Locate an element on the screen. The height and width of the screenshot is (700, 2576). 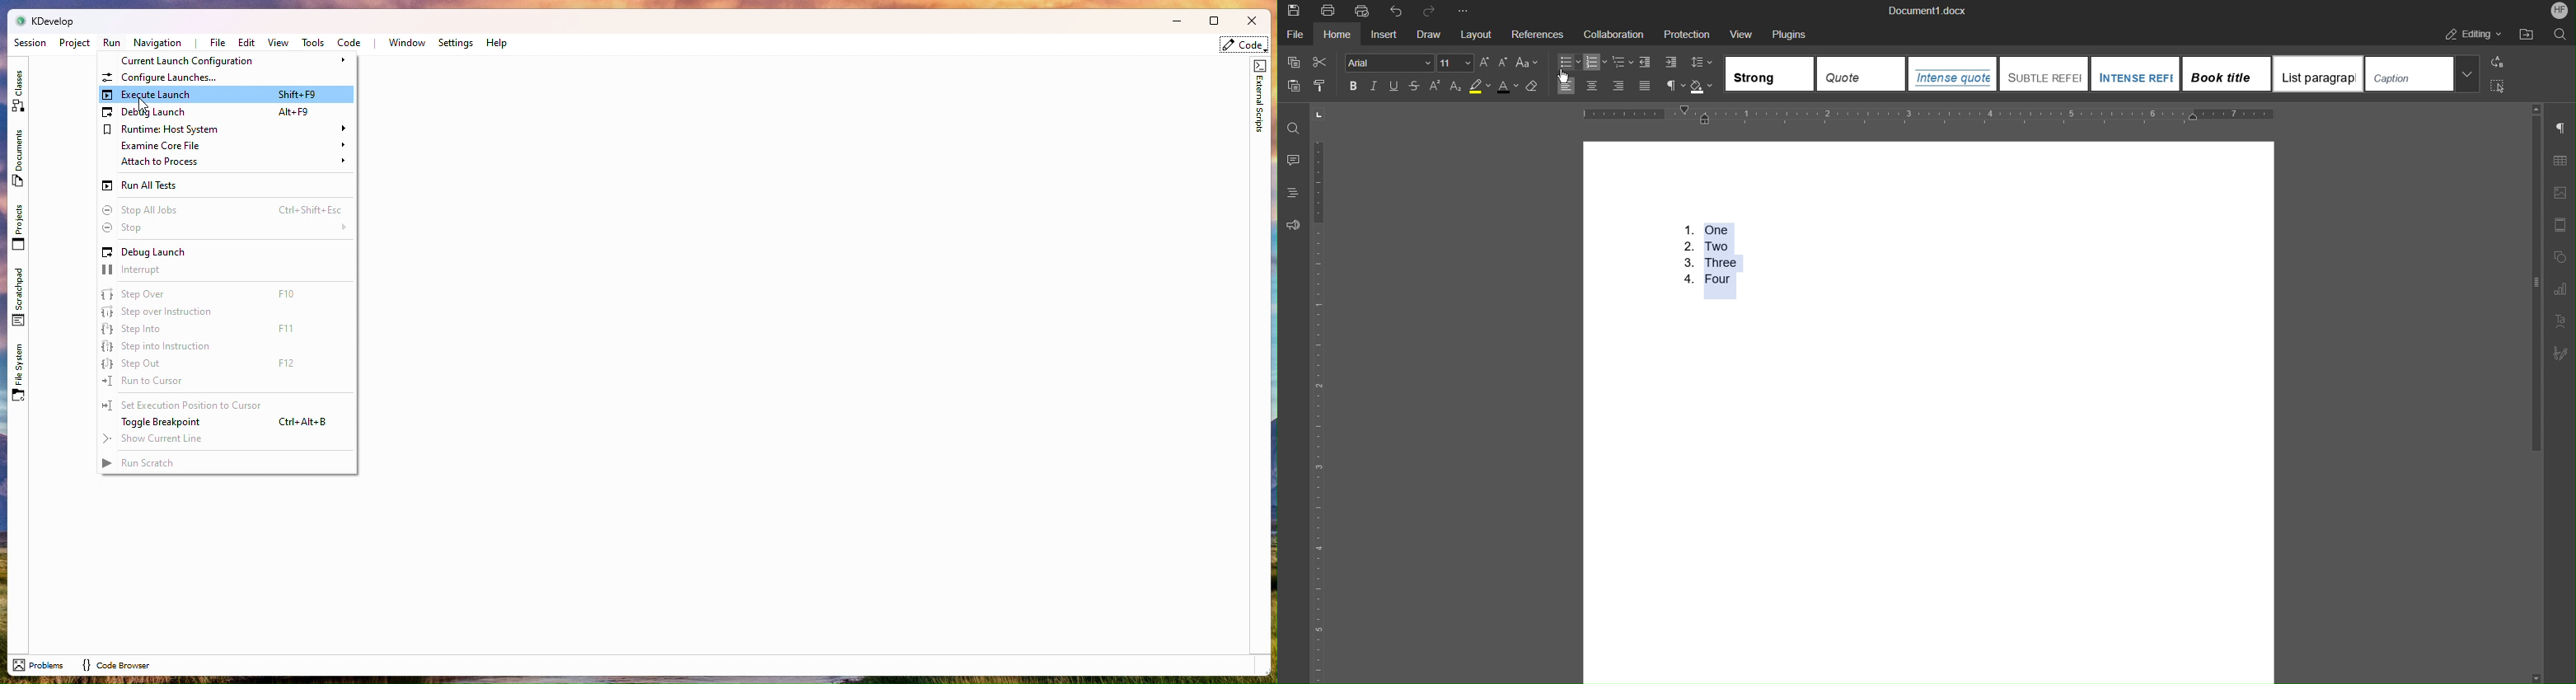
References is located at coordinates (1537, 32).